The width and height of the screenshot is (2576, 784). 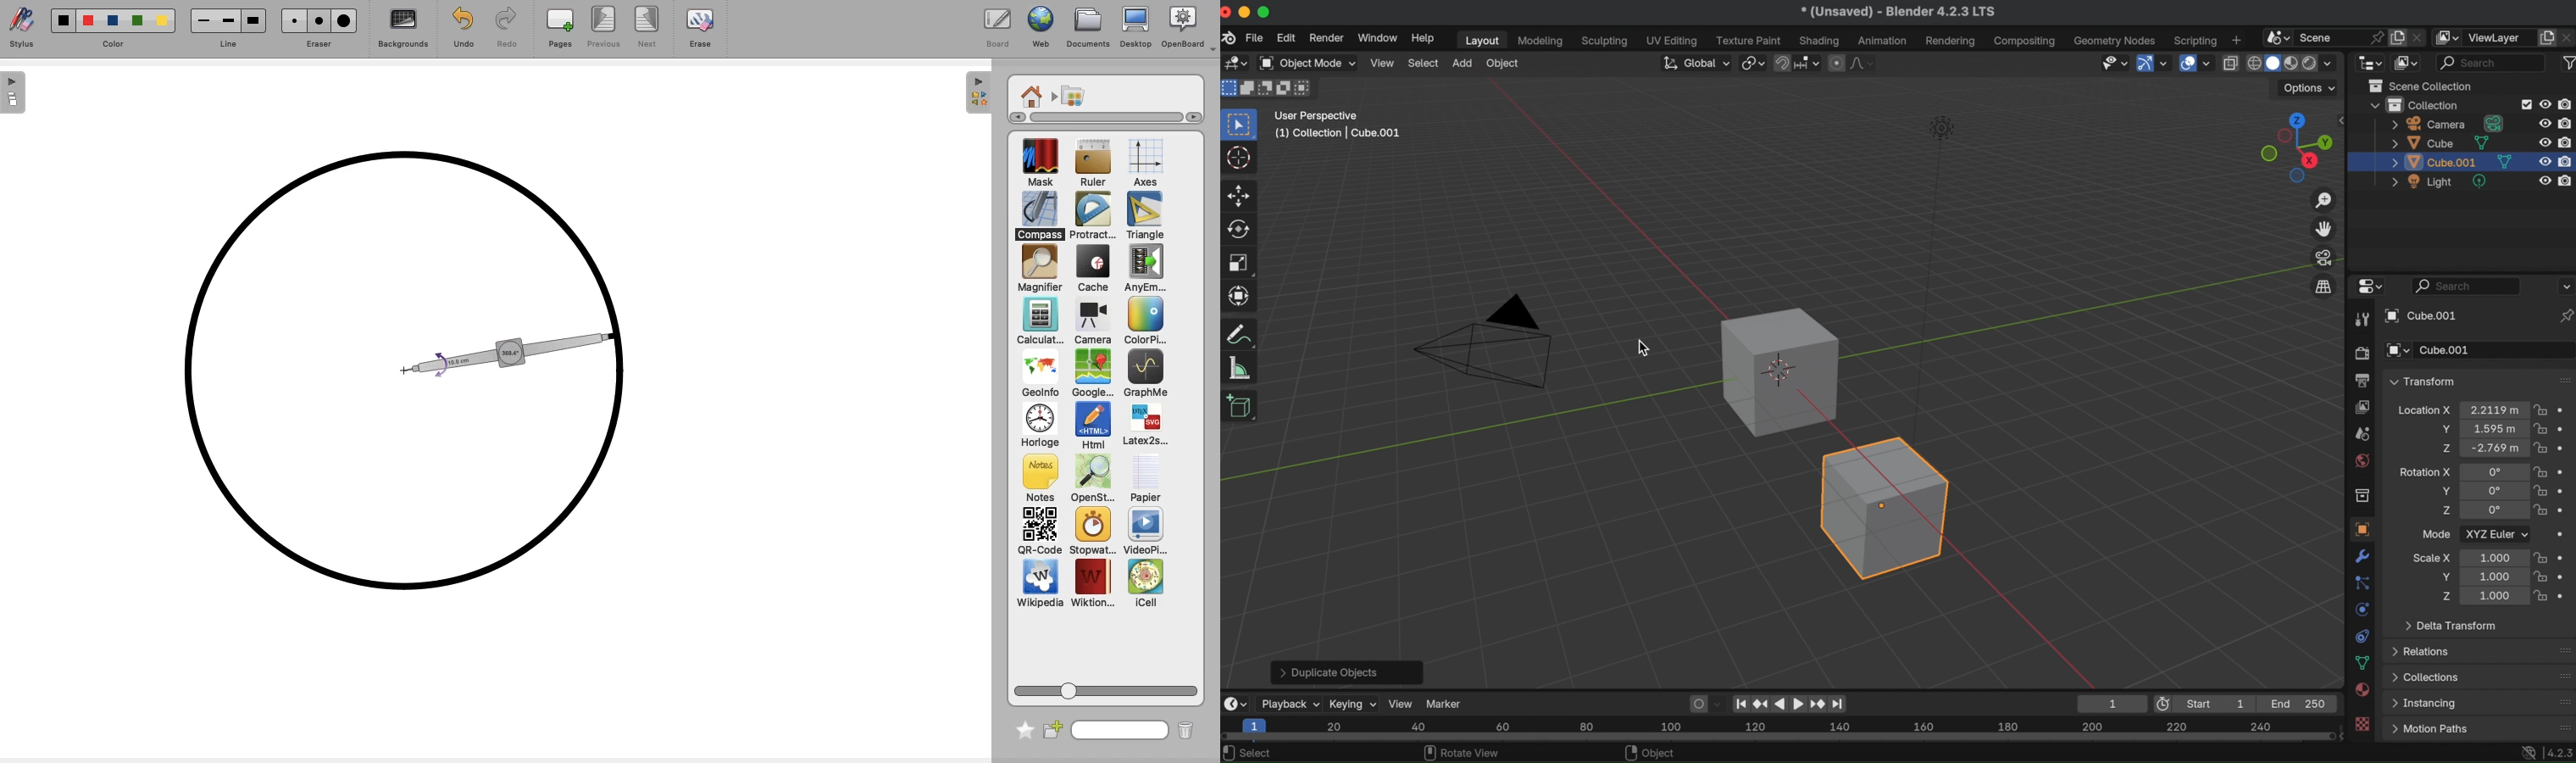 I want to click on cube.001, so click(x=2422, y=317).